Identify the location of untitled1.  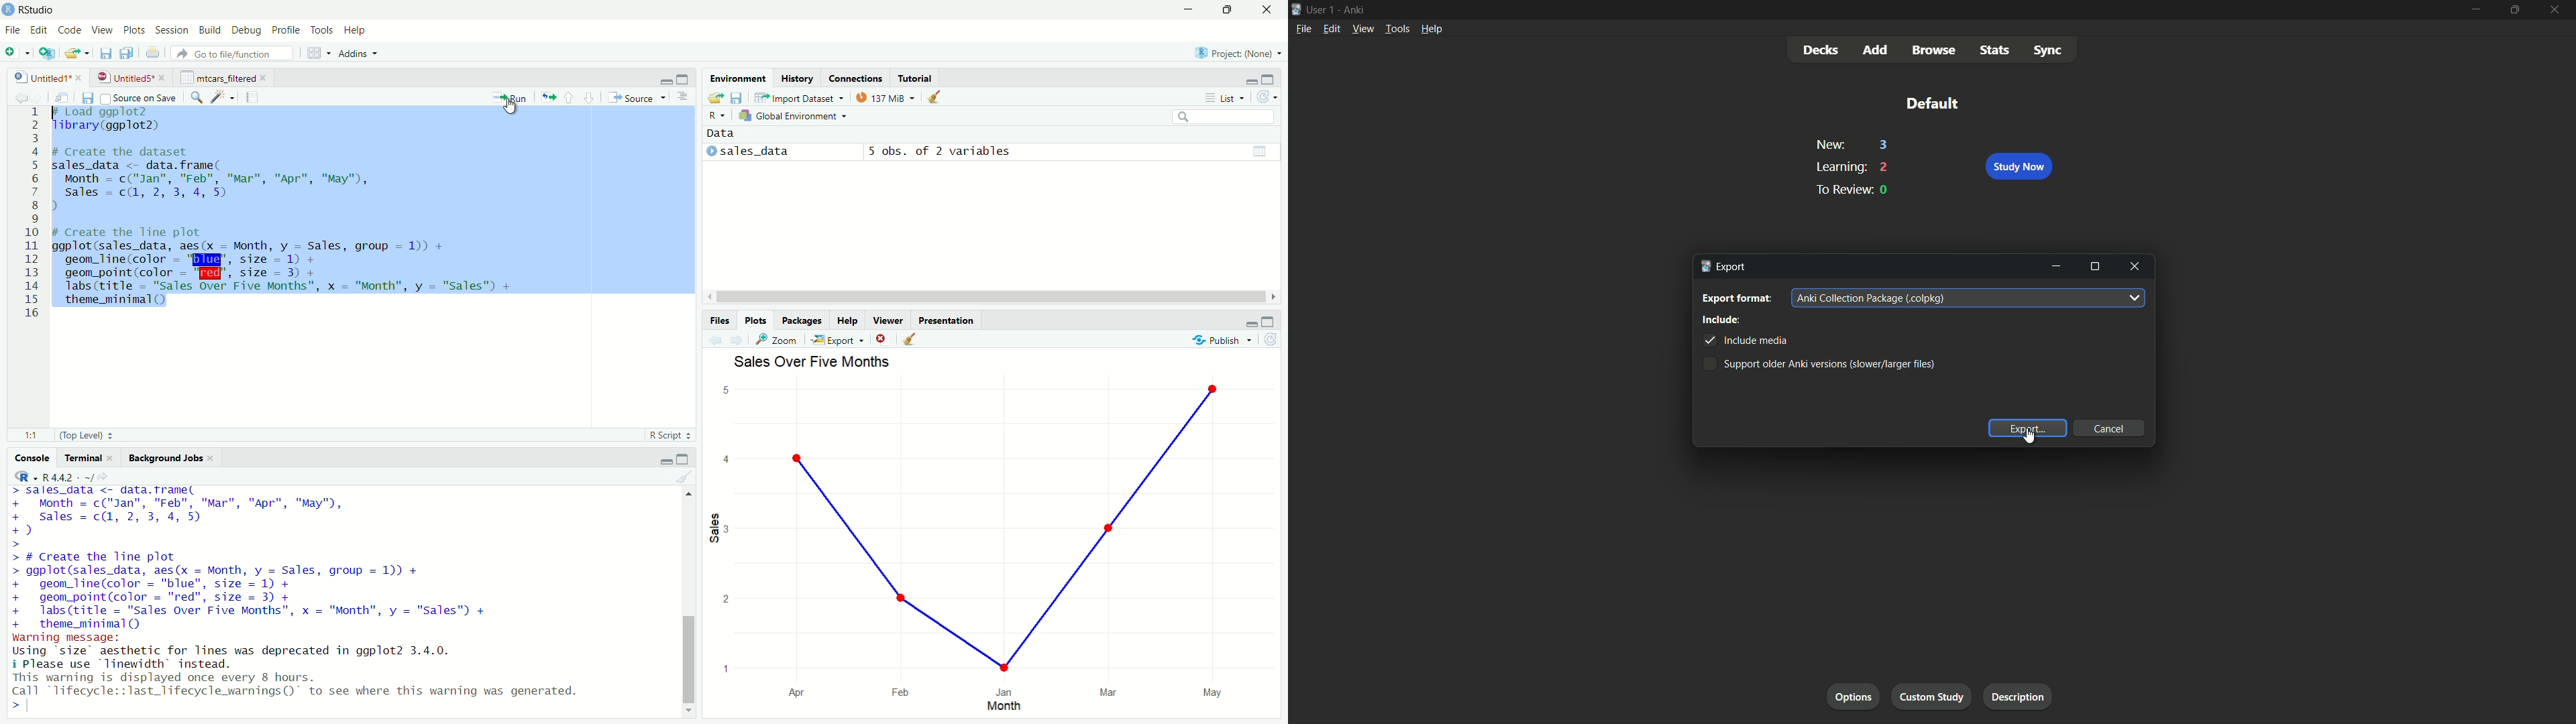
(41, 78).